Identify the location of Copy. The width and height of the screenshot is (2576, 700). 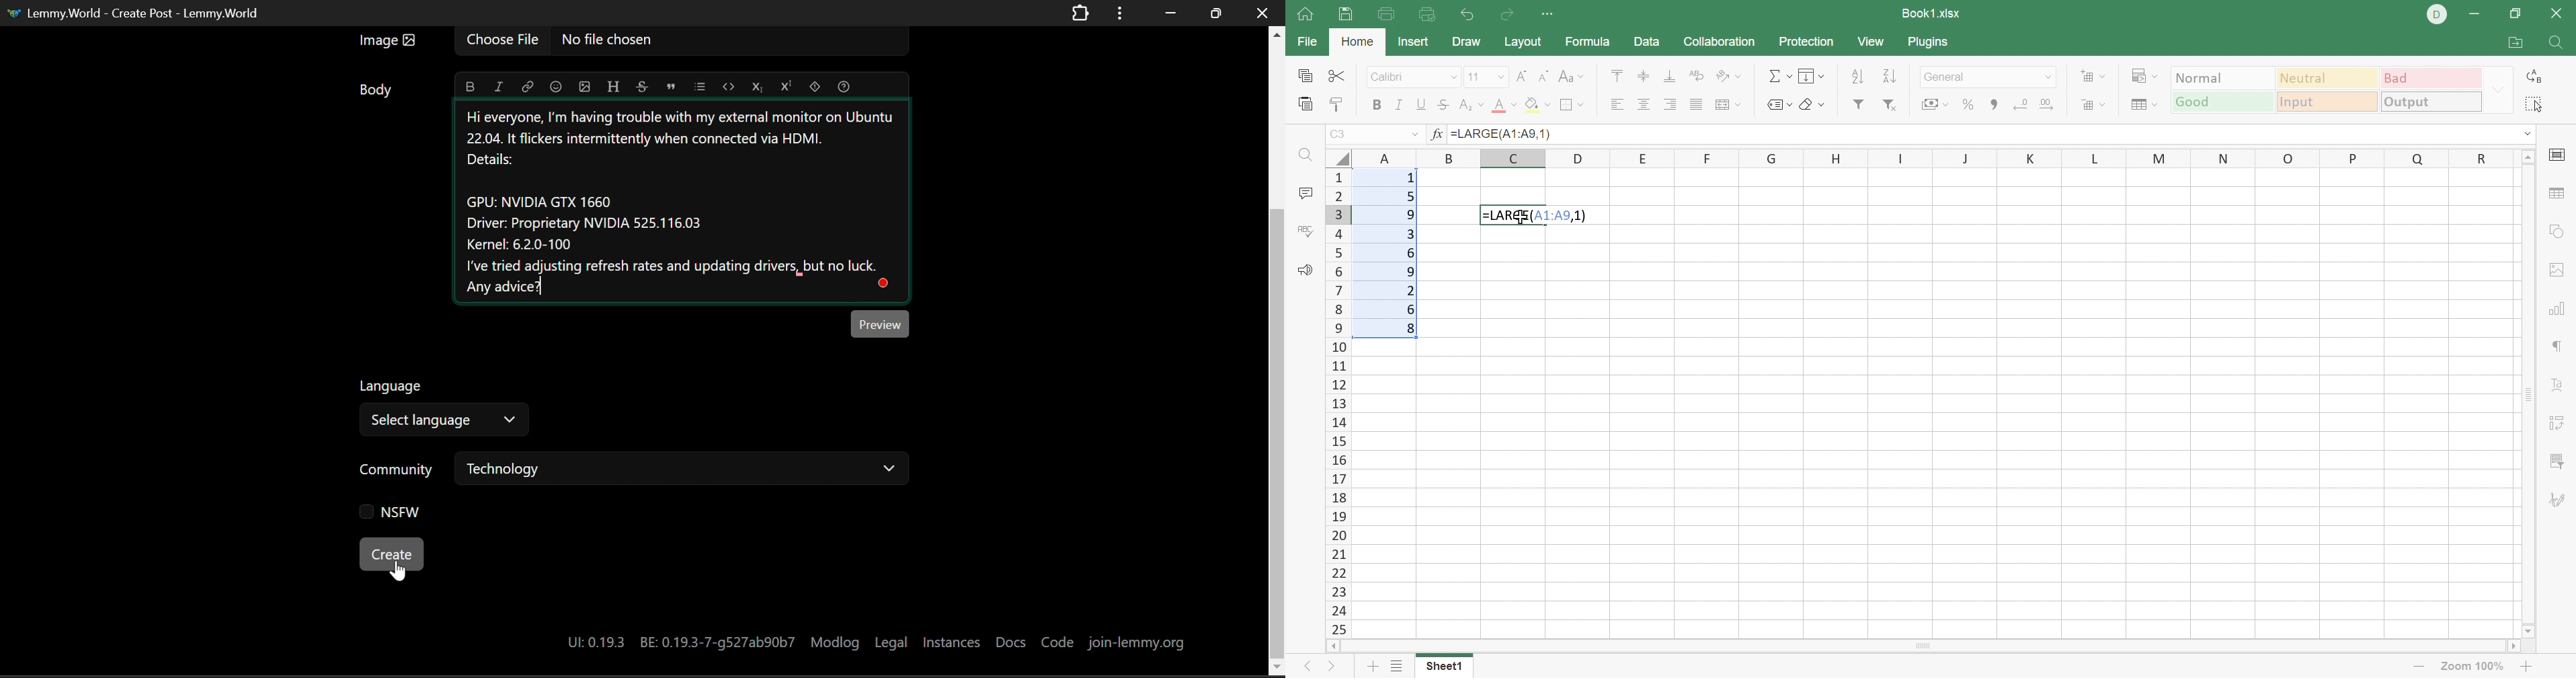
(1305, 76).